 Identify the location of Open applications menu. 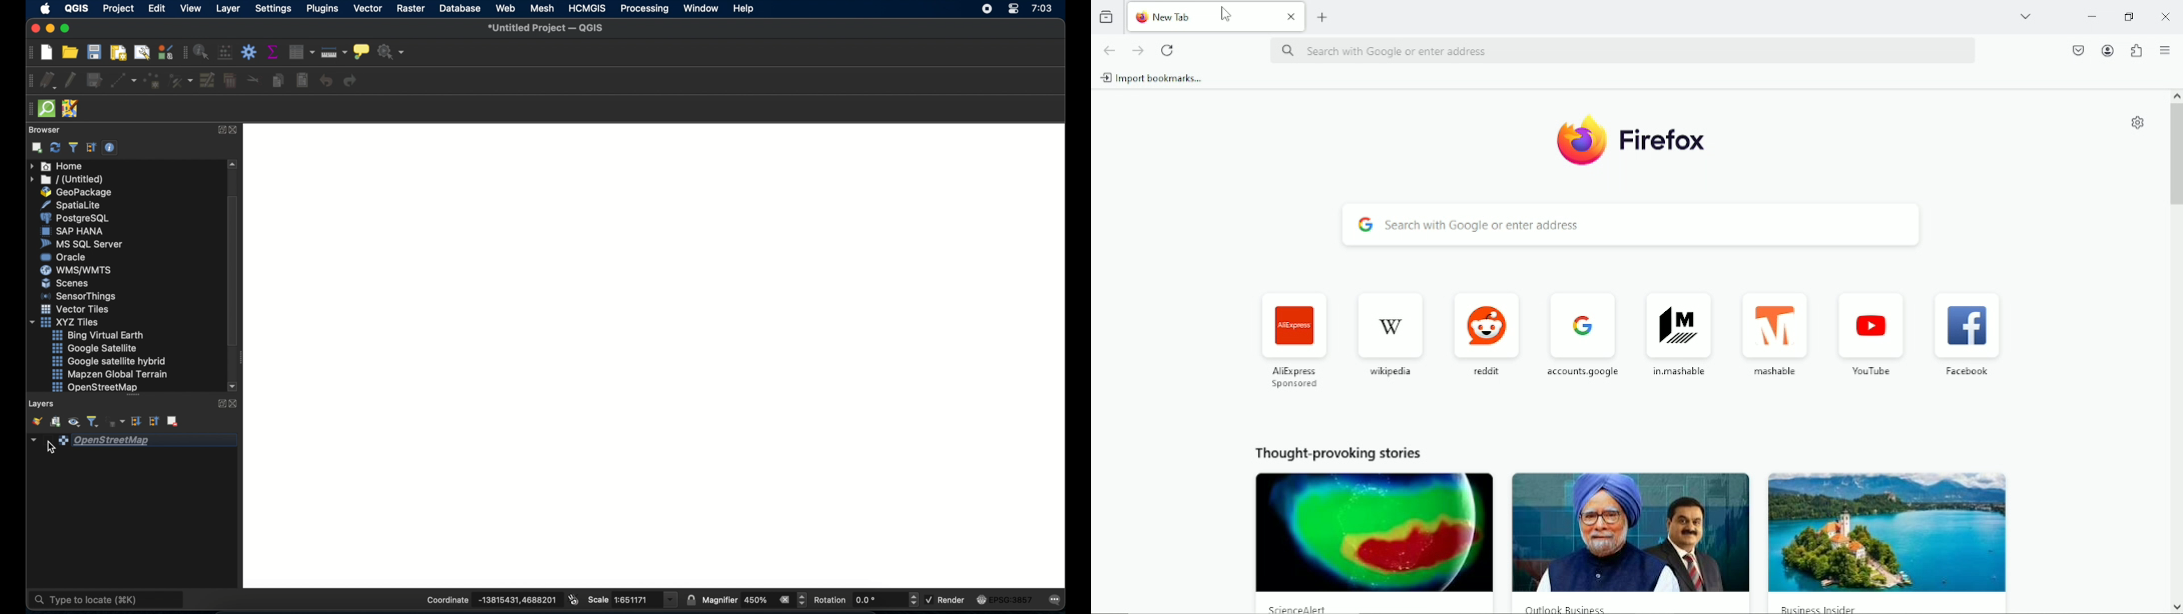
(2167, 49).